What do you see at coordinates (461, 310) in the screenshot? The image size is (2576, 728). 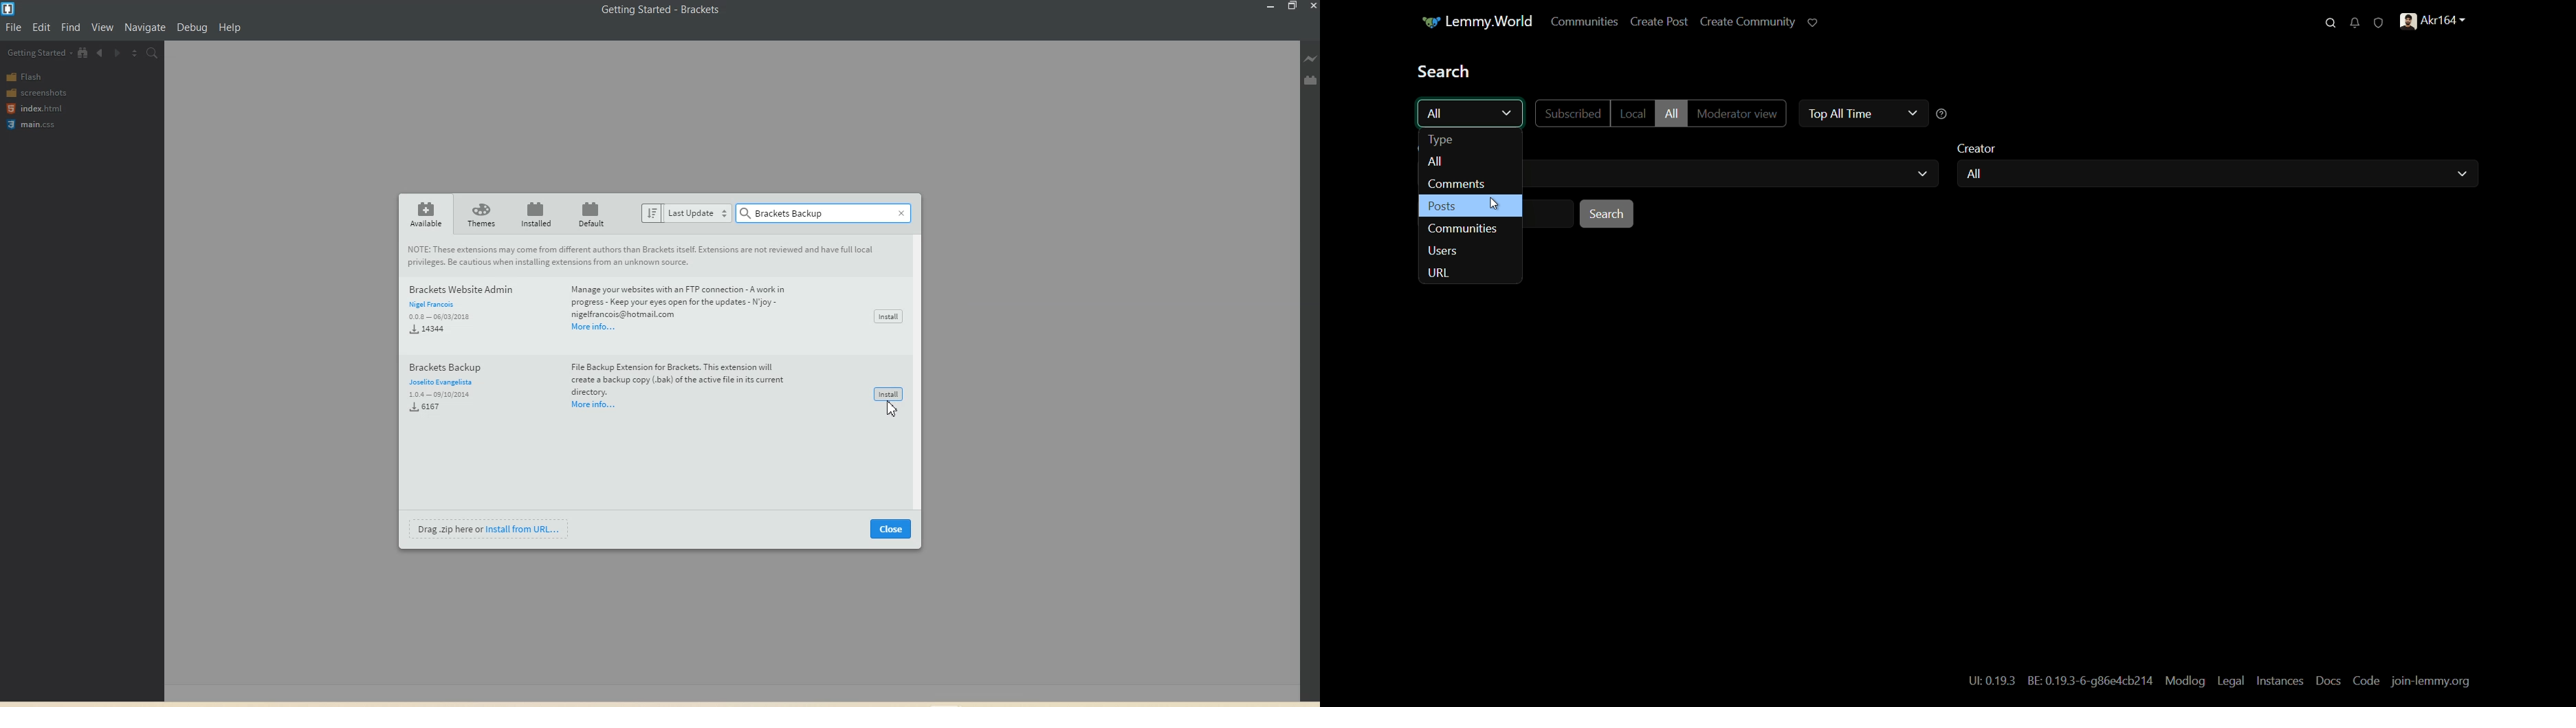 I see `Brackets Website Admin Nigel Francois 0.0.8 - 06/03/2018 14344` at bounding box center [461, 310].